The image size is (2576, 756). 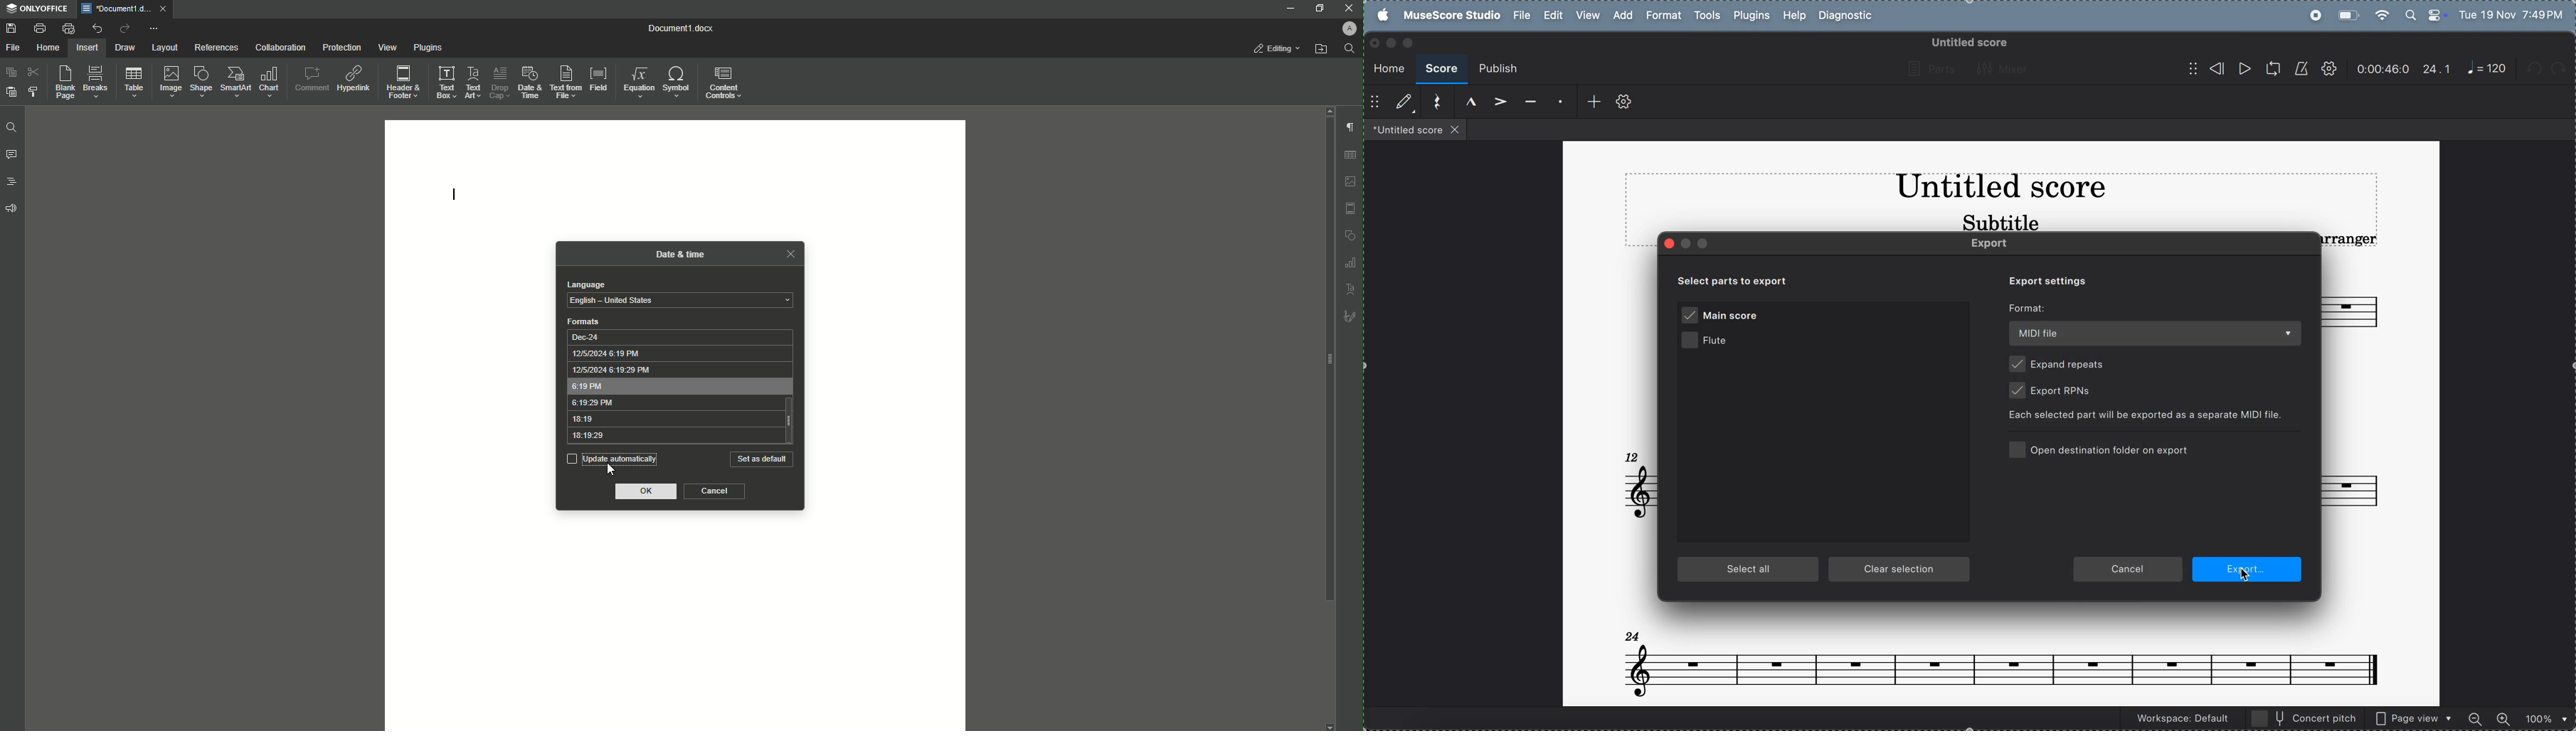 What do you see at coordinates (566, 82) in the screenshot?
I see `Text From File` at bounding box center [566, 82].